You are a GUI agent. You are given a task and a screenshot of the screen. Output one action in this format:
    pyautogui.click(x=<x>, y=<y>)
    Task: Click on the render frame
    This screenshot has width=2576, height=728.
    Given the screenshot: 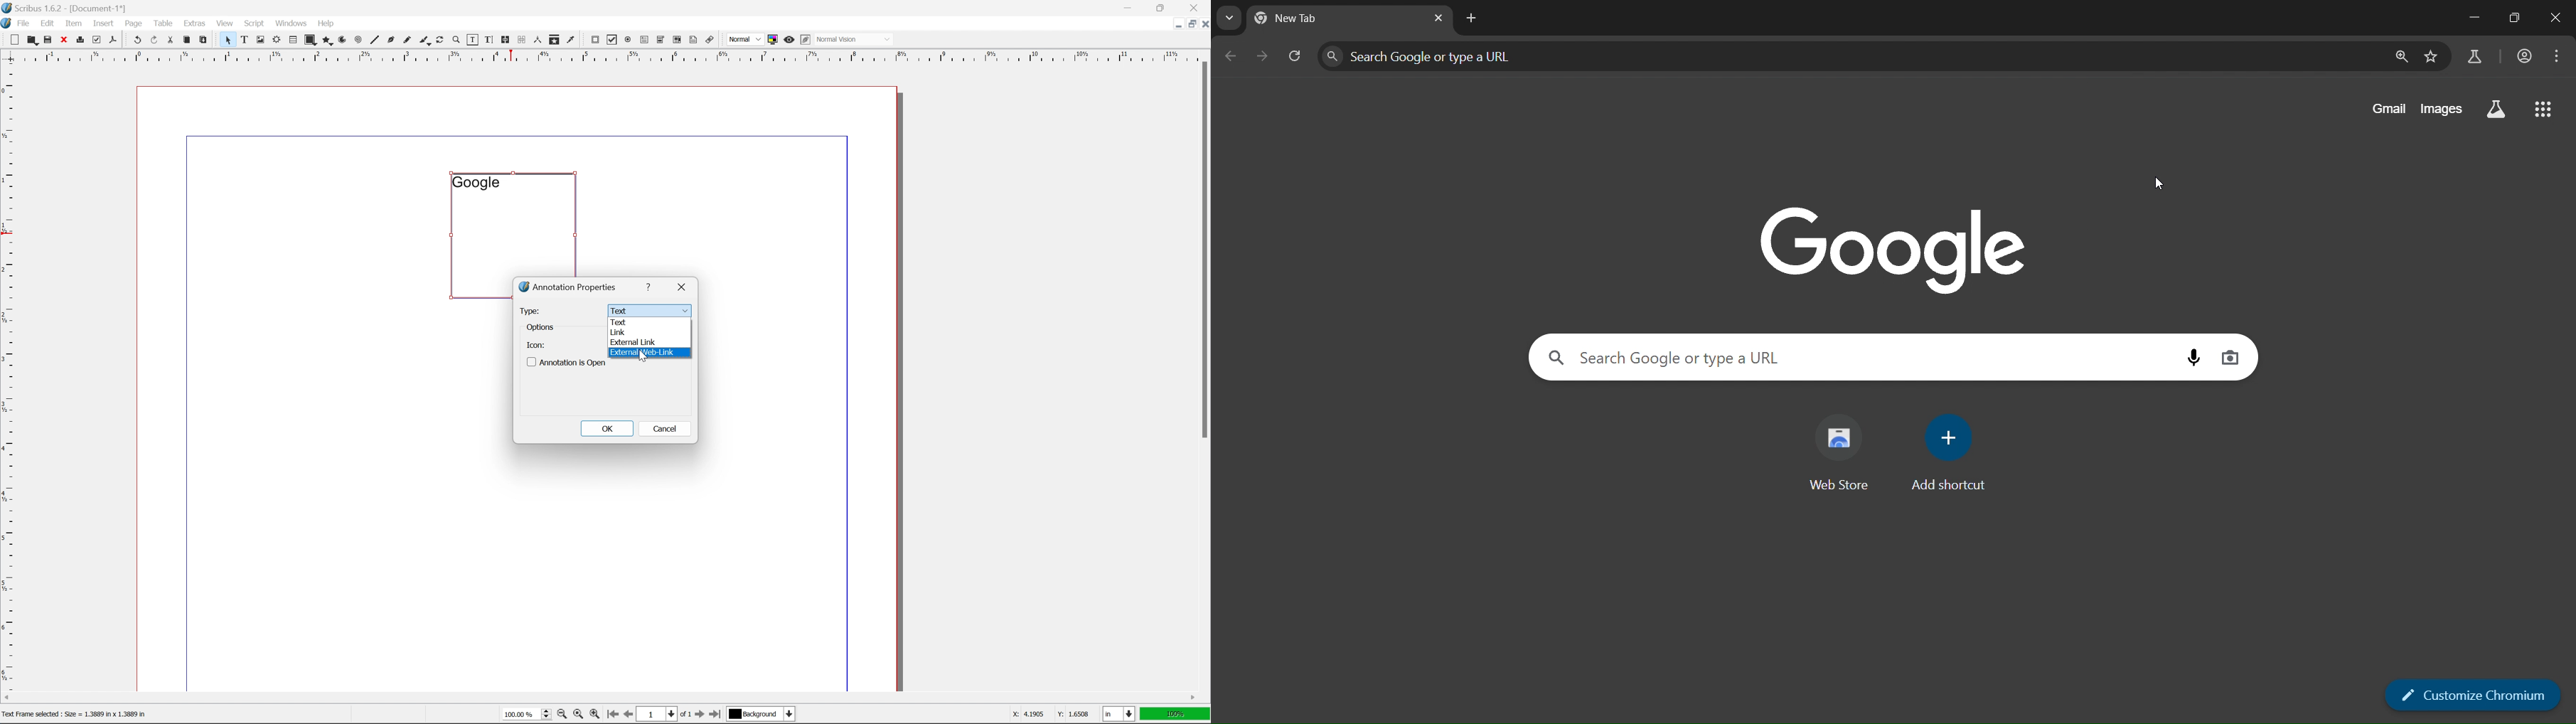 What is the action you would take?
    pyautogui.click(x=276, y=39)
    